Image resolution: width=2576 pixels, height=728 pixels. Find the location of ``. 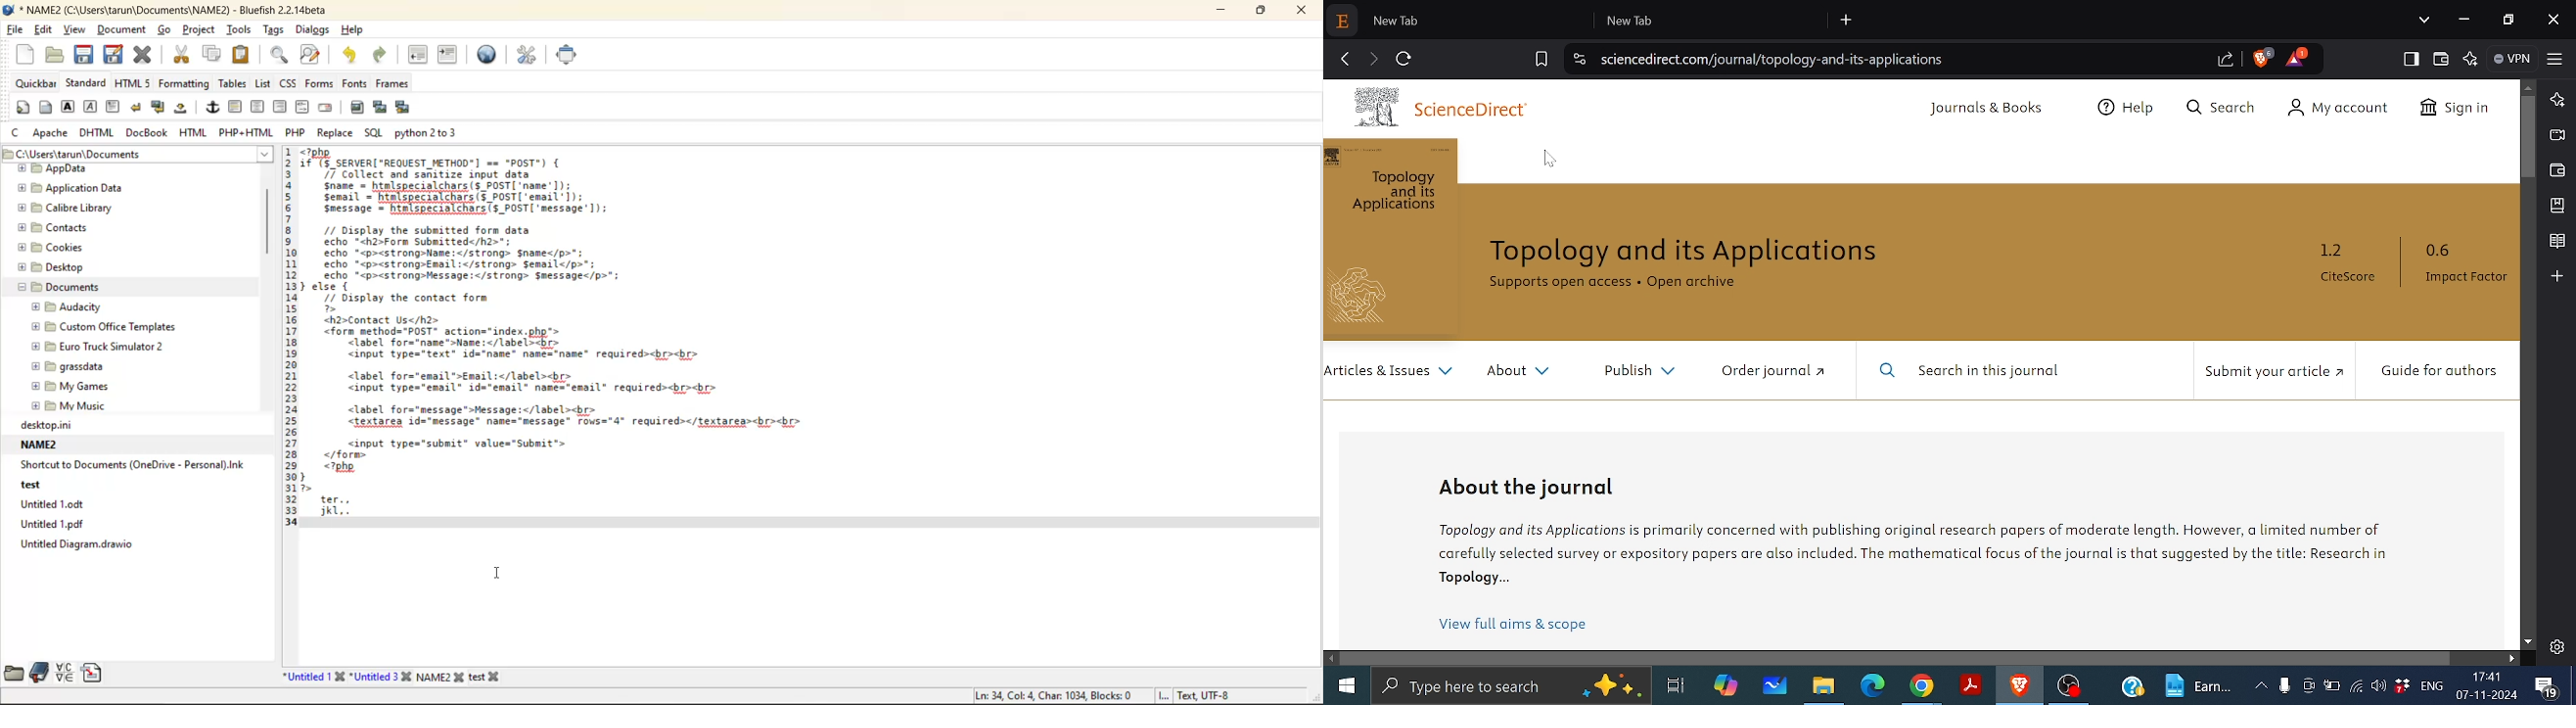

 is located at coordinates (1368, 296).